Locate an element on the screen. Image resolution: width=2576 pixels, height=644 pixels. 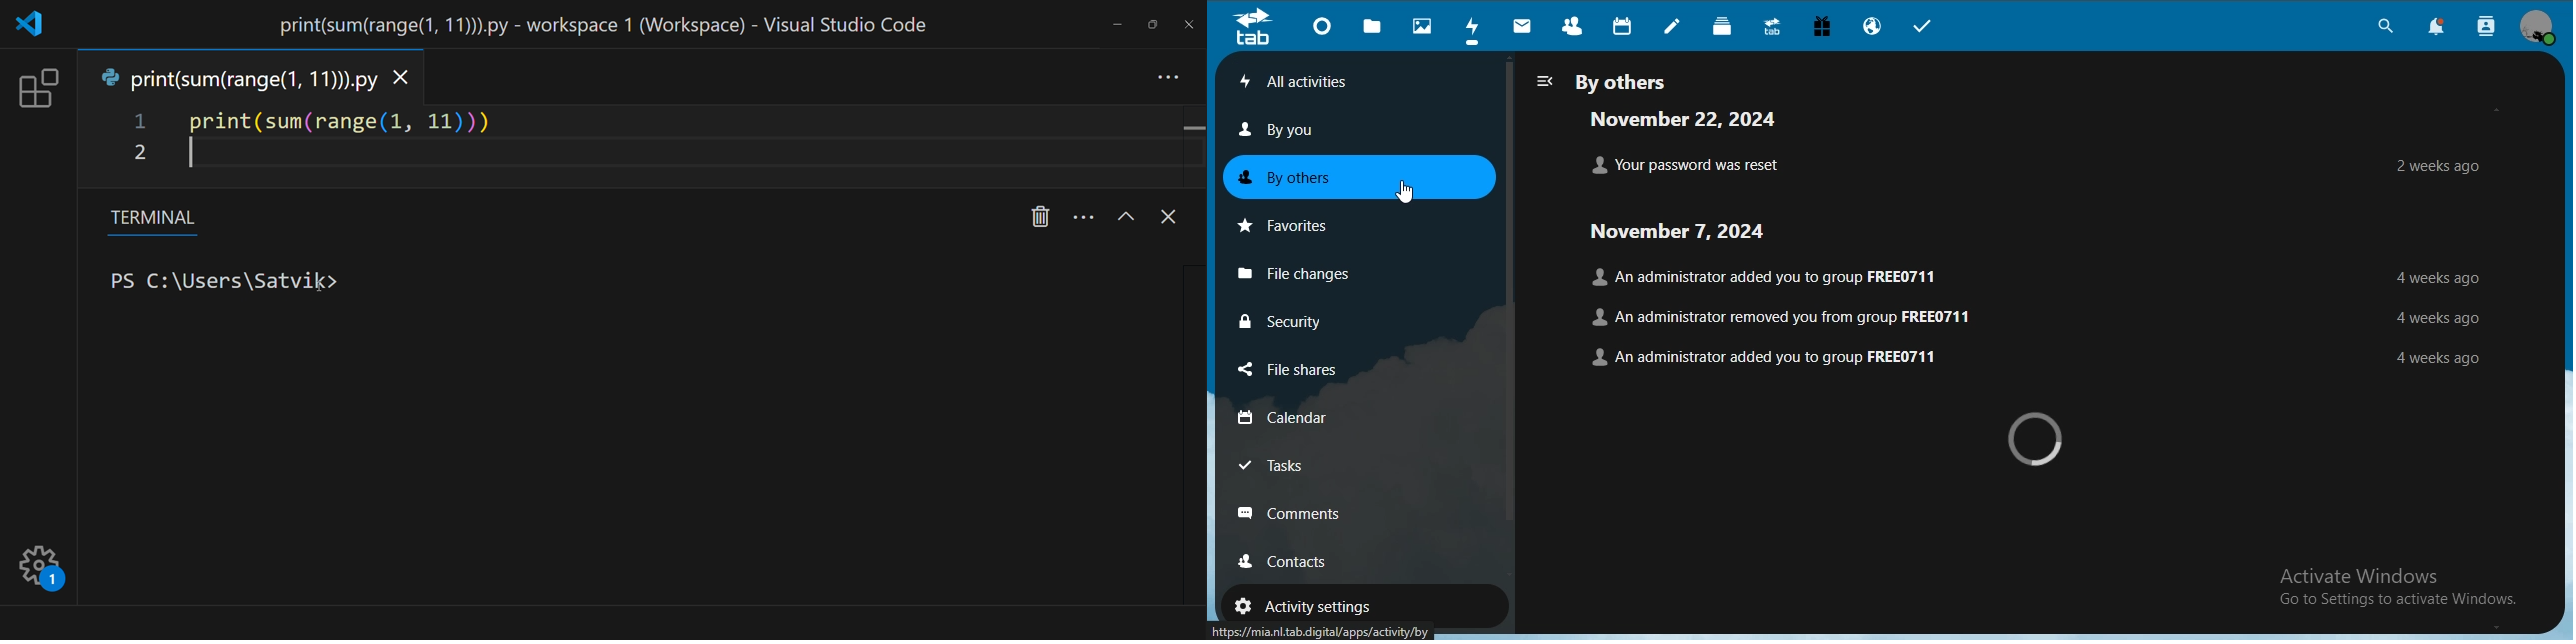
more options is located at coordinates (1084, 215).